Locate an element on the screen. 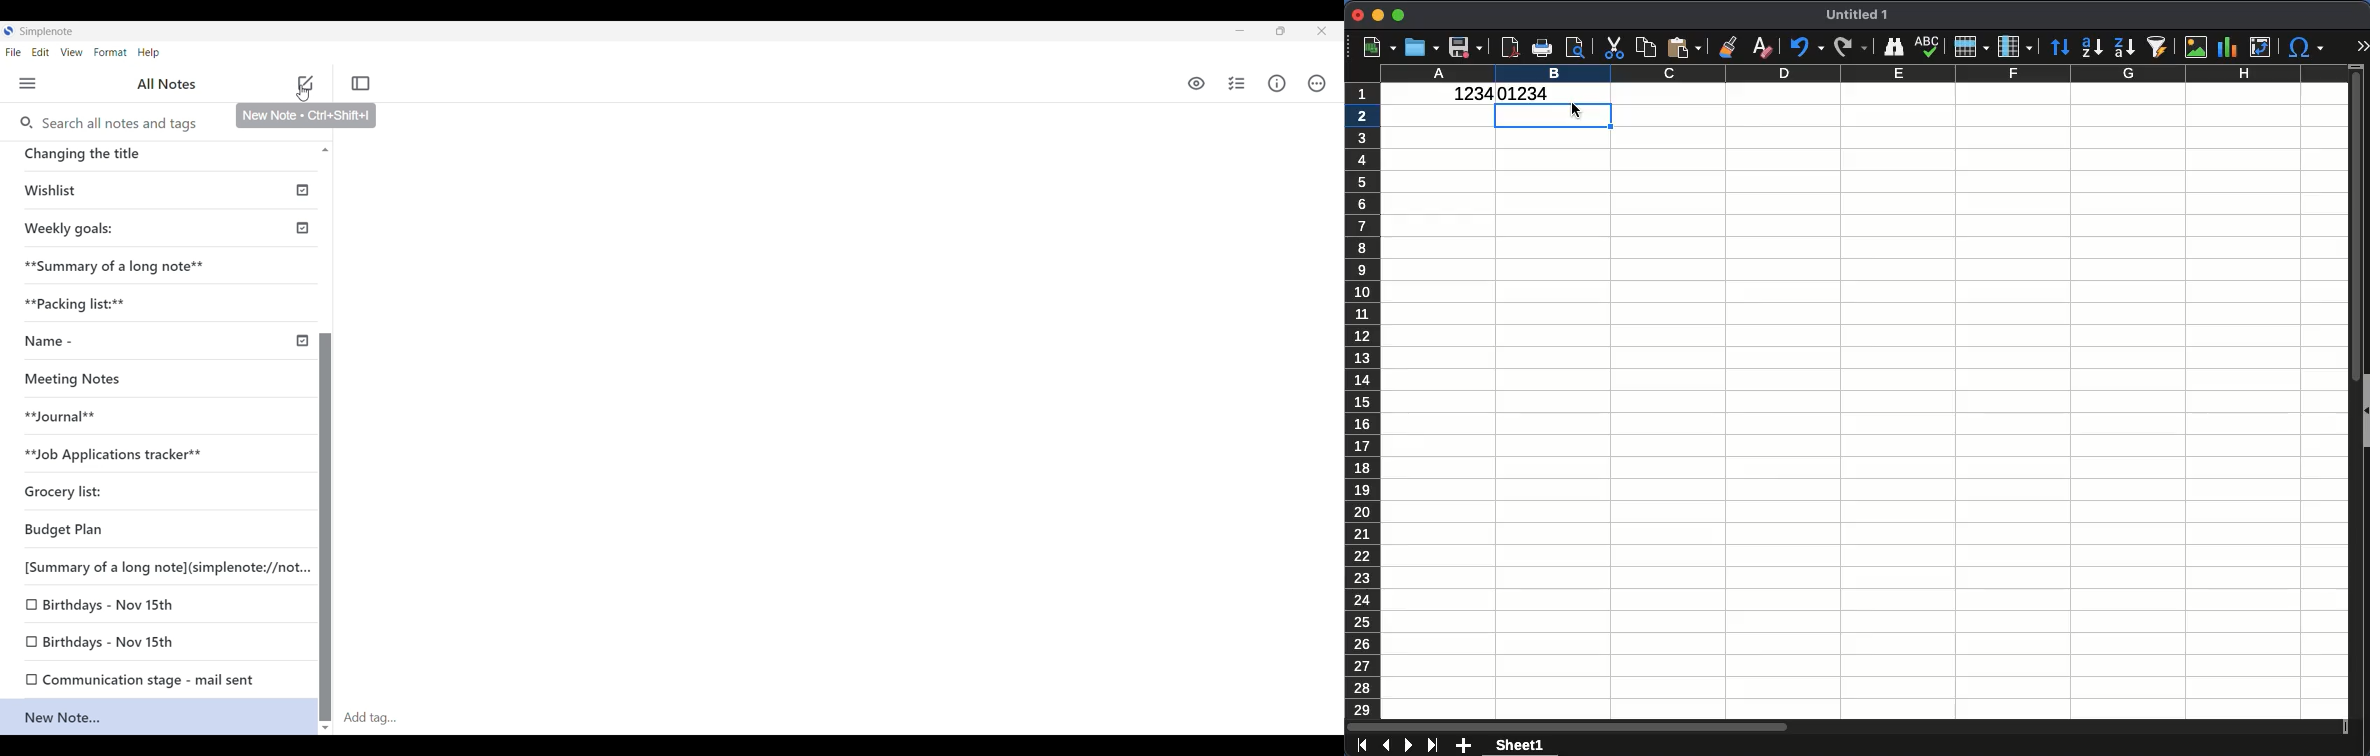  spell check is located at coordinates (1928, 47).